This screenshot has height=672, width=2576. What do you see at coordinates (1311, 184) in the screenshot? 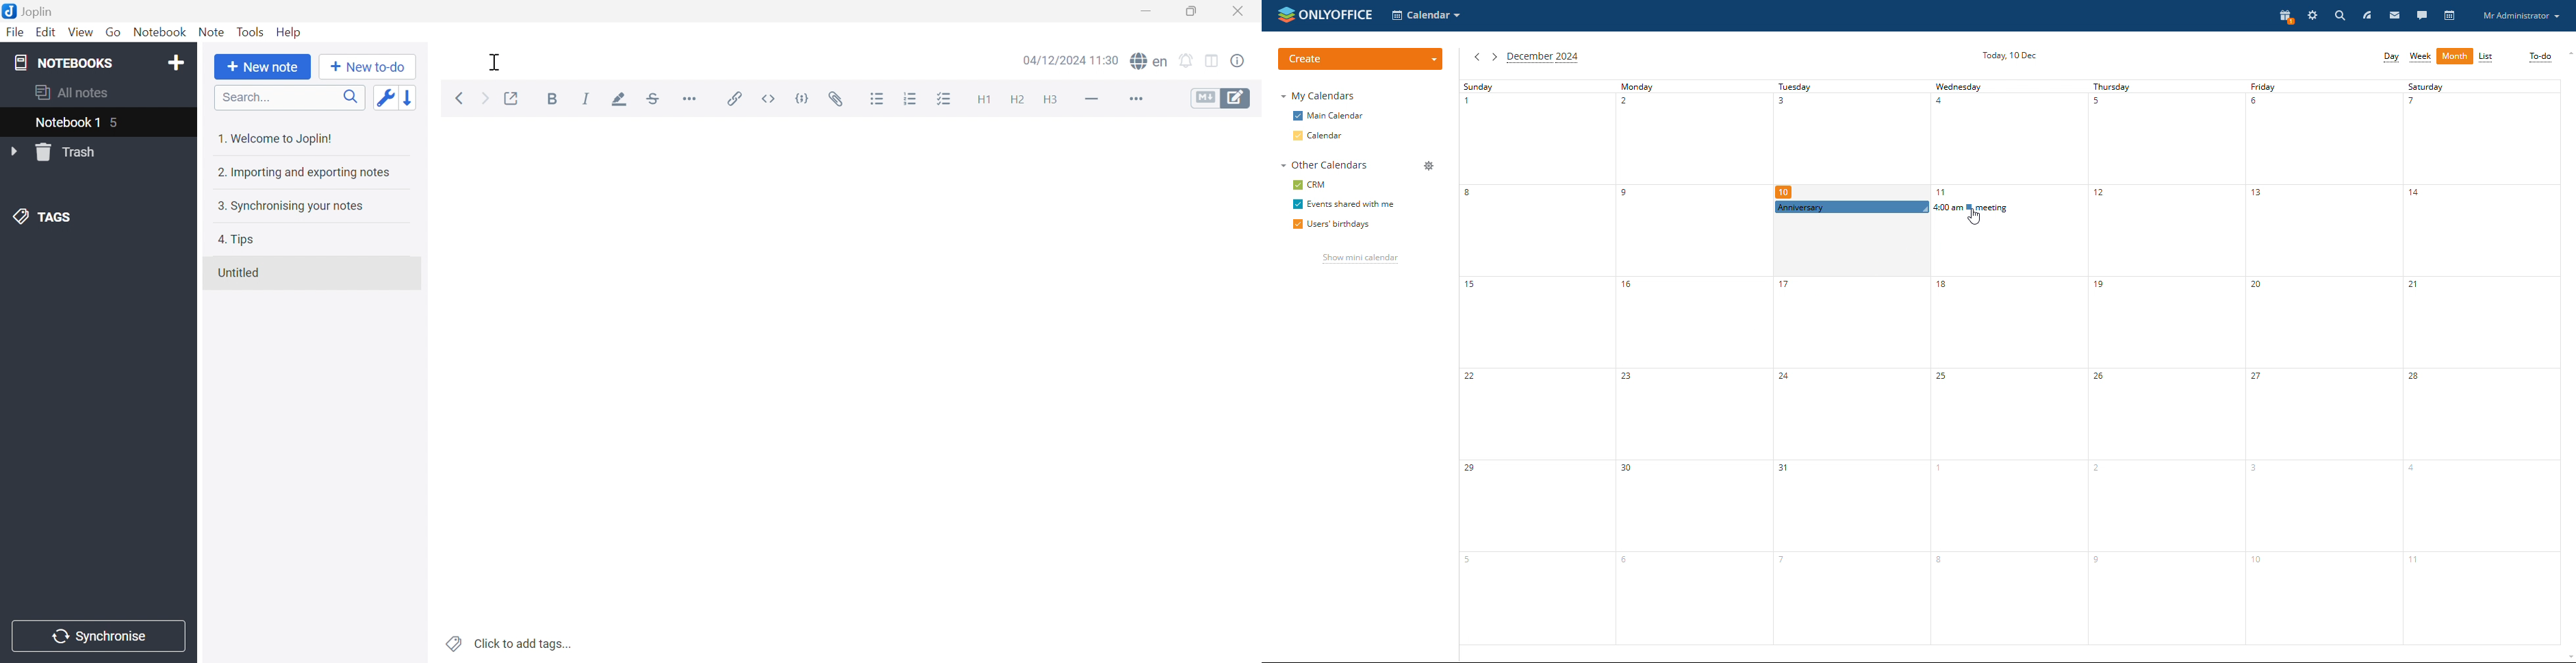
I see `crm` at bounding box center [1311, 184].